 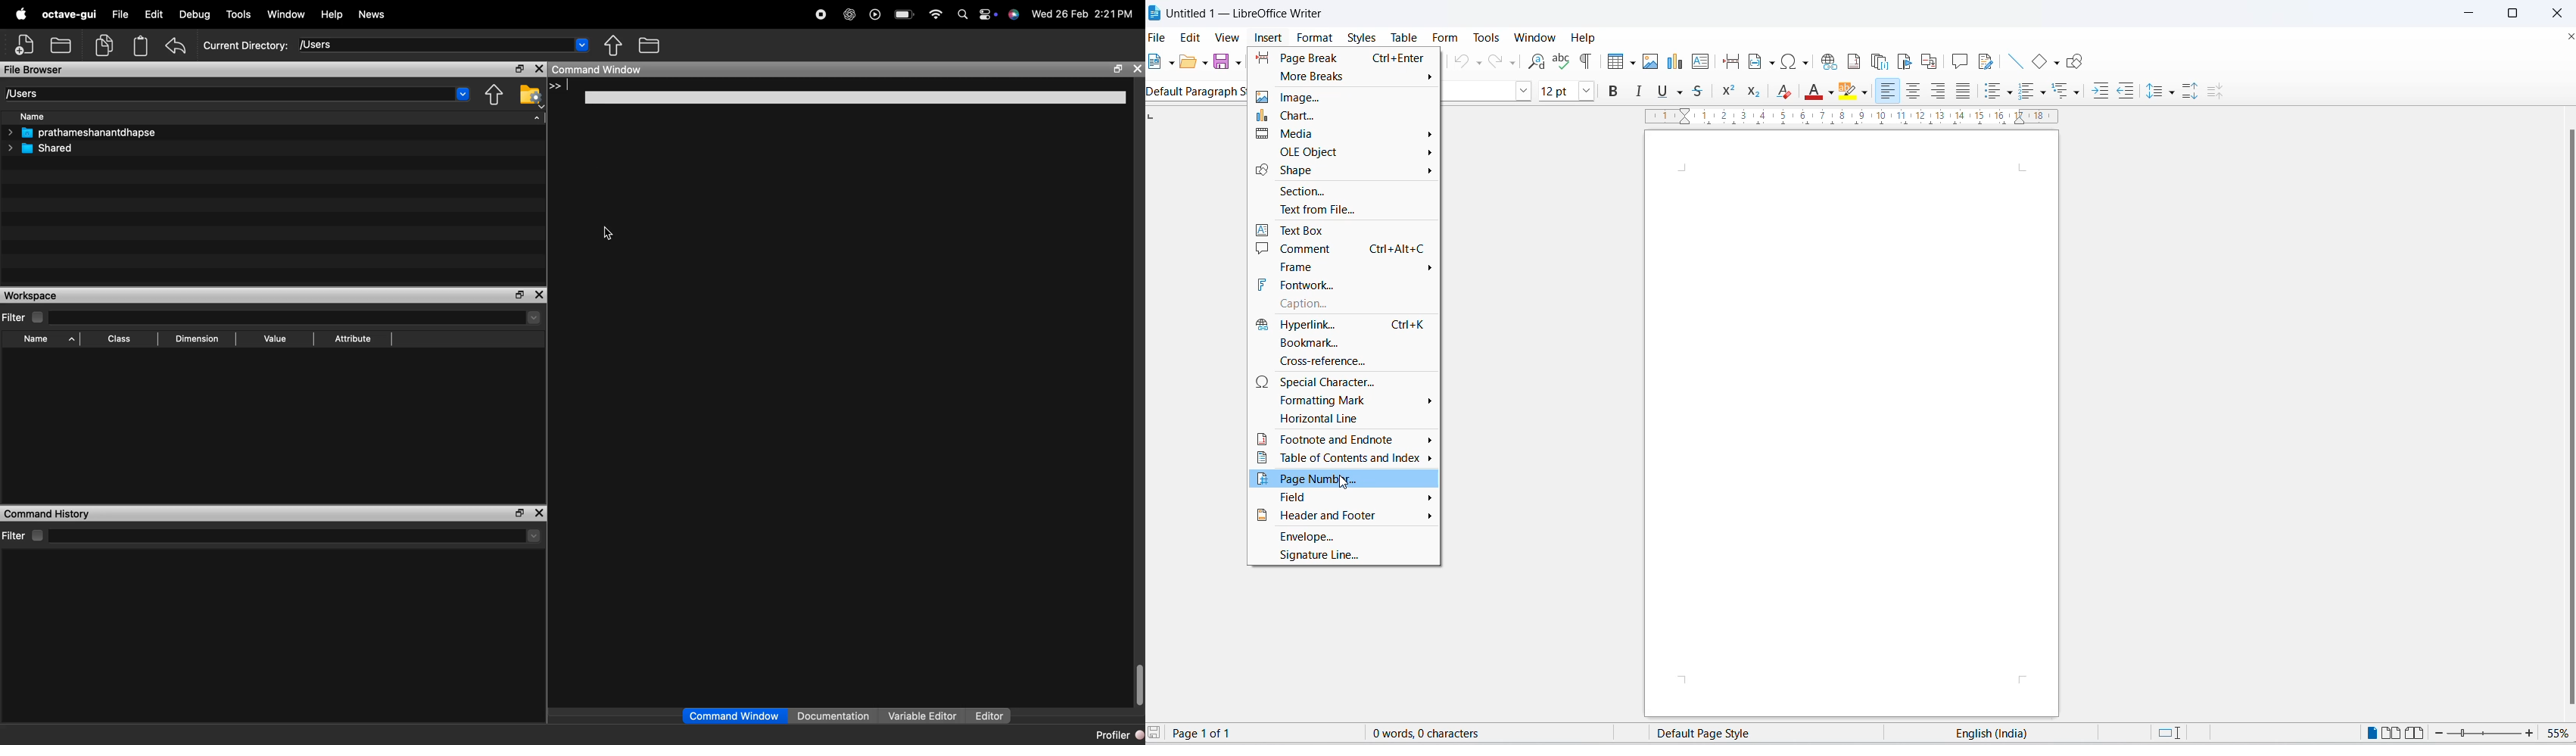 What do you see at coordinates (1462, 64) in the screenshot?
I see `undo` at bounding box center [1462, 64].